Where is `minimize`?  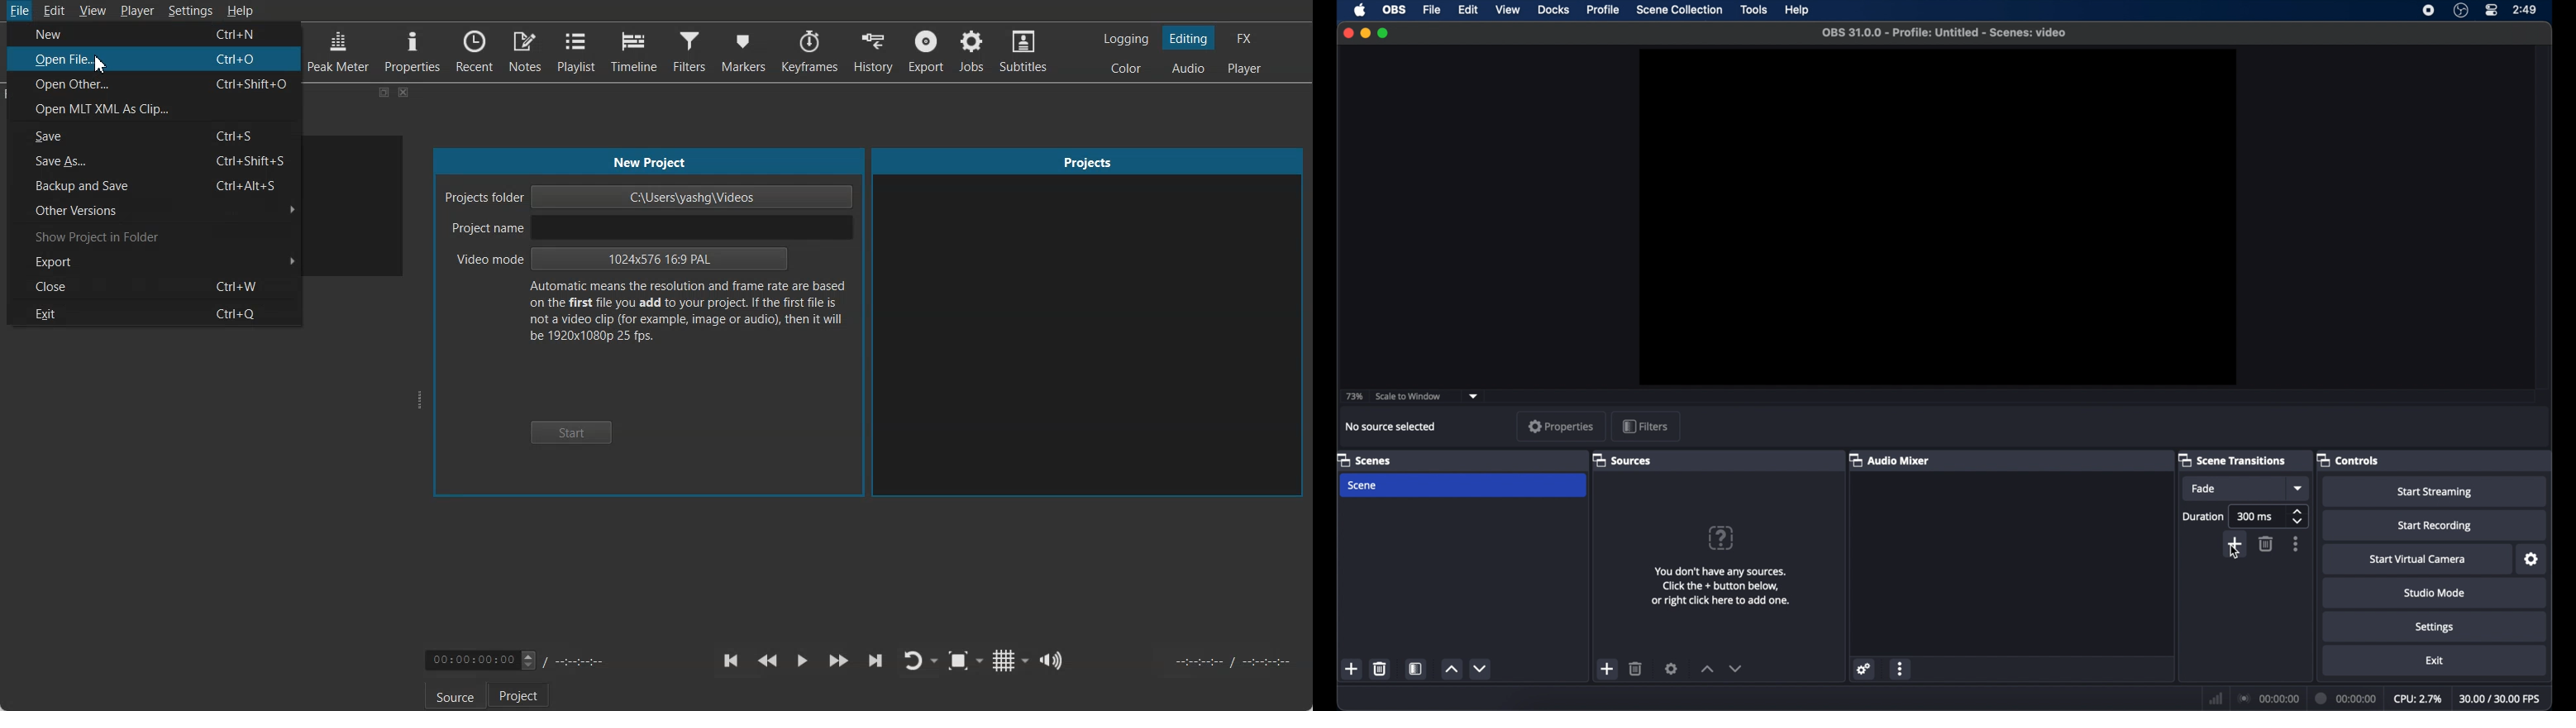 minimize is located at coordinates (1365, 33).